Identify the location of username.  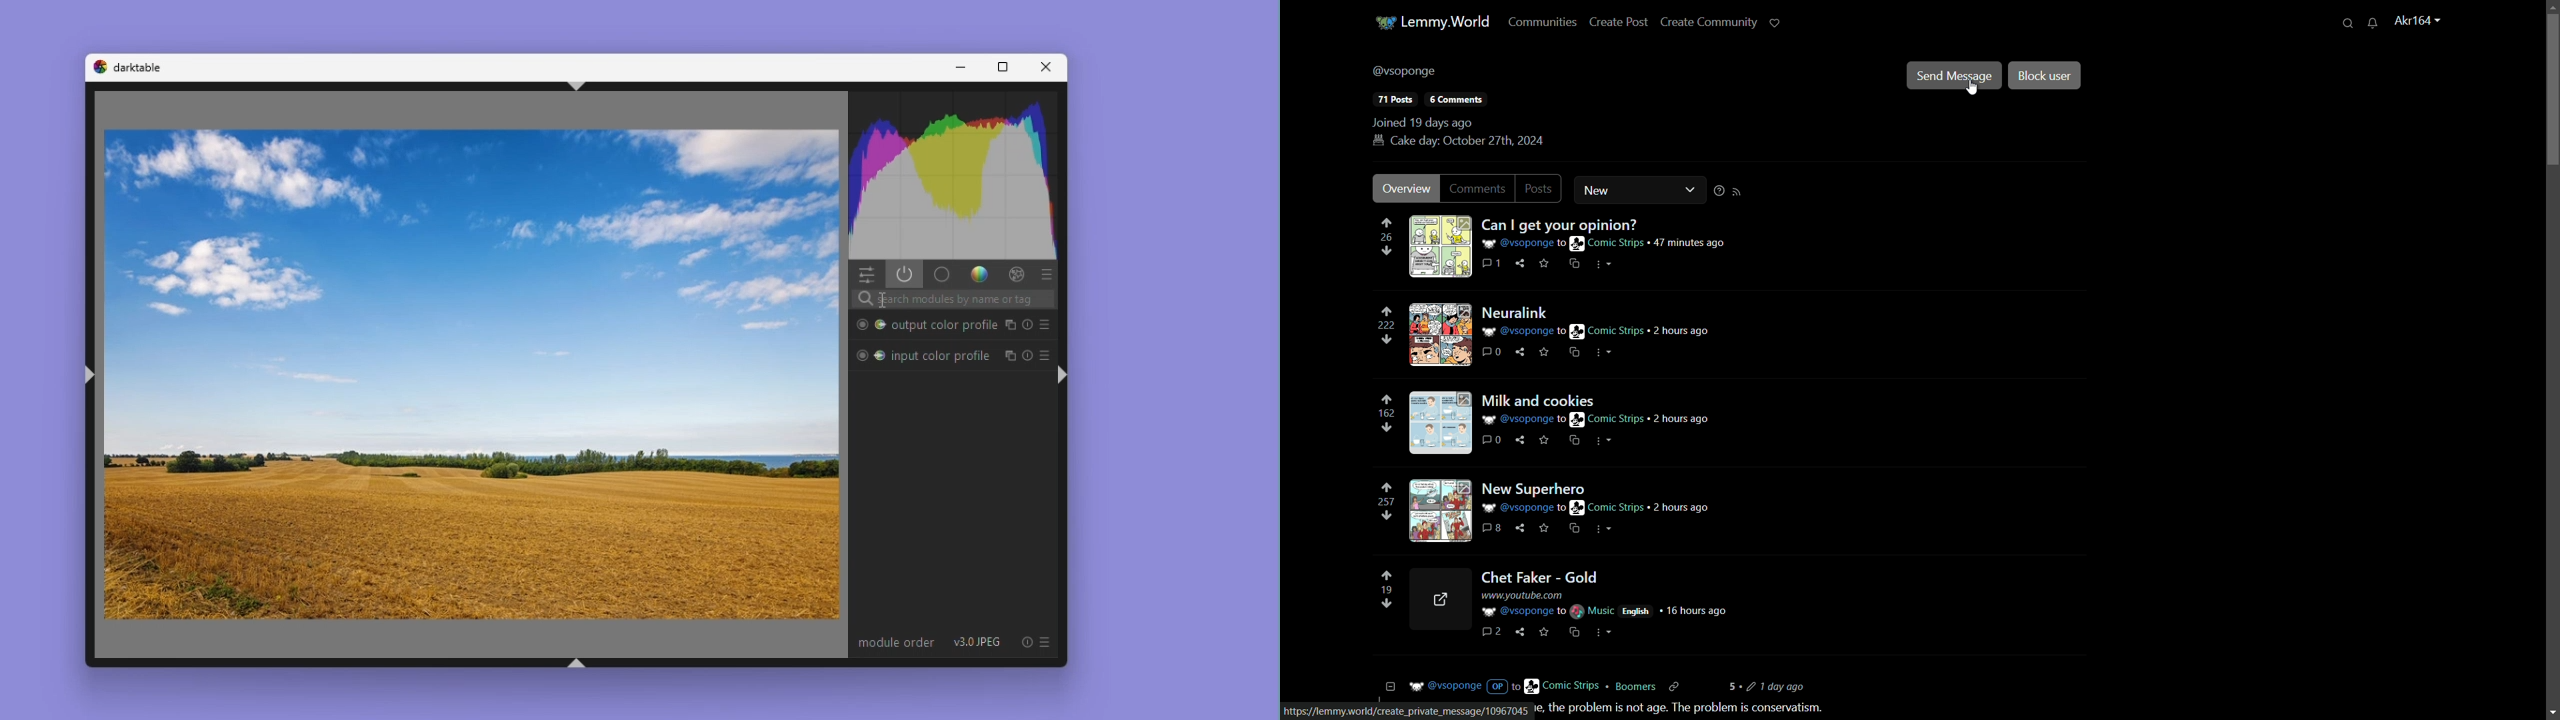
(1405, 72).